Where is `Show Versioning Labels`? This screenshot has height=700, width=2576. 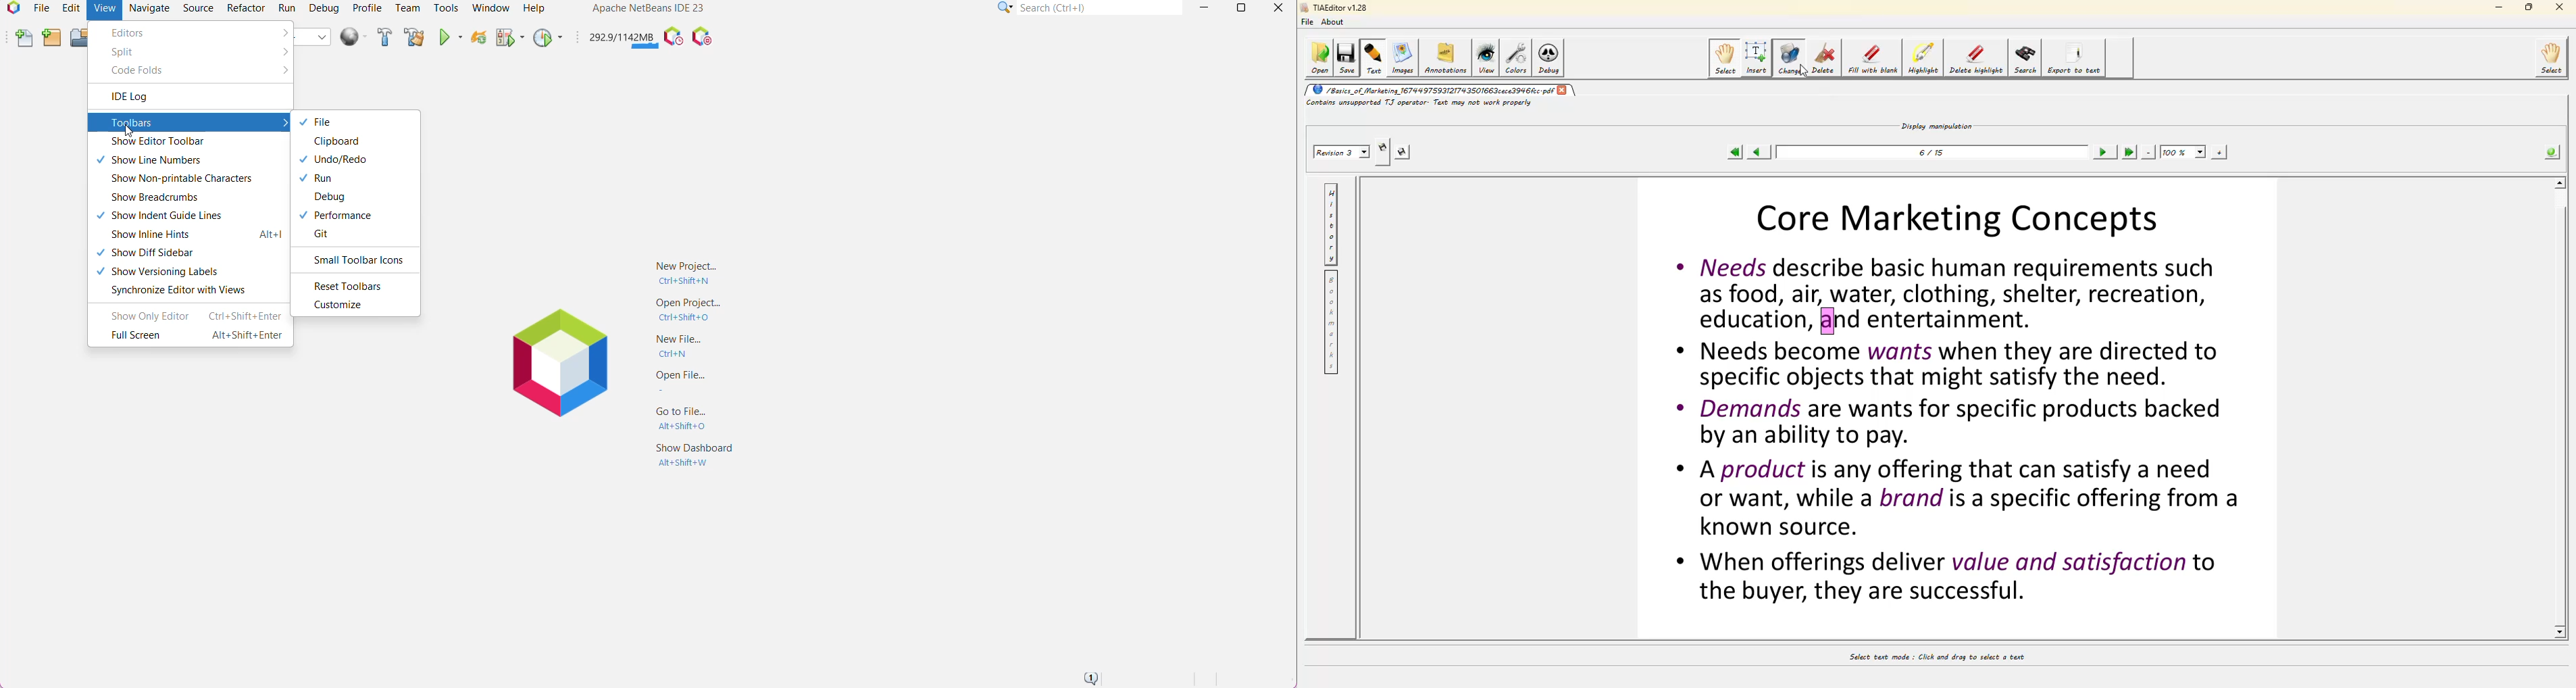
Show Versioning Labels is located at coordinates (166, 271).